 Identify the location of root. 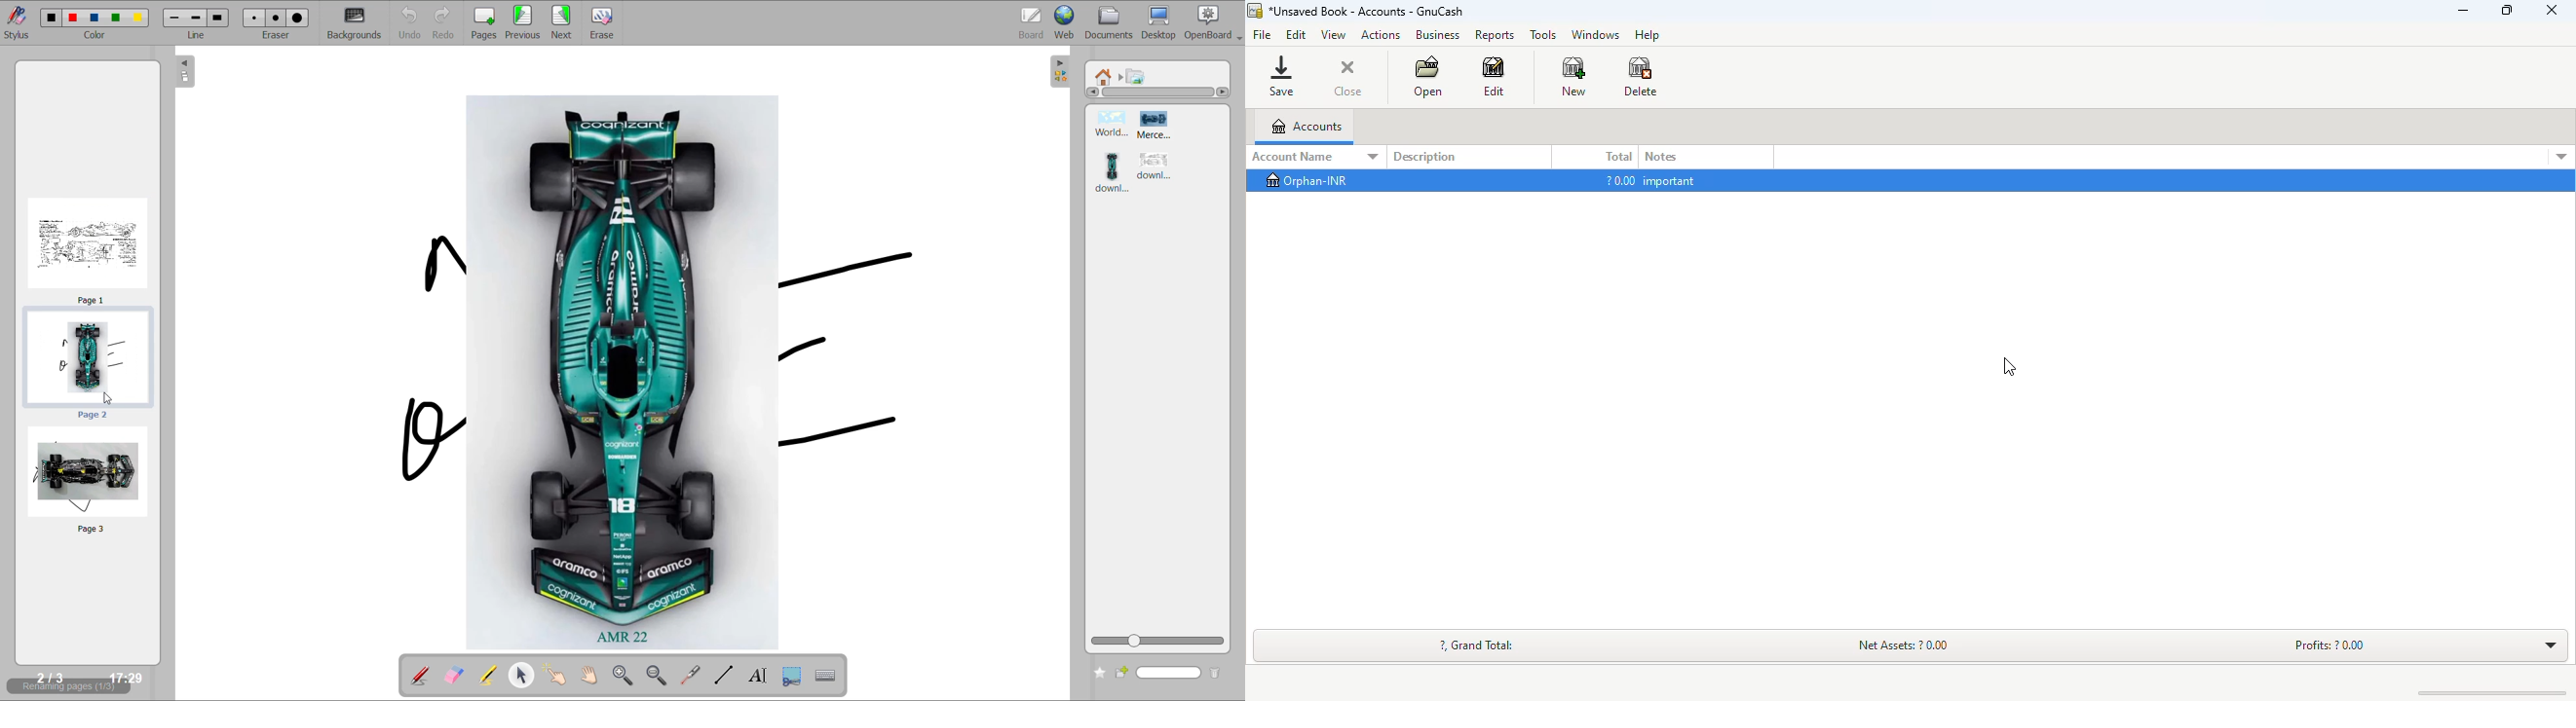
(1107, 77).